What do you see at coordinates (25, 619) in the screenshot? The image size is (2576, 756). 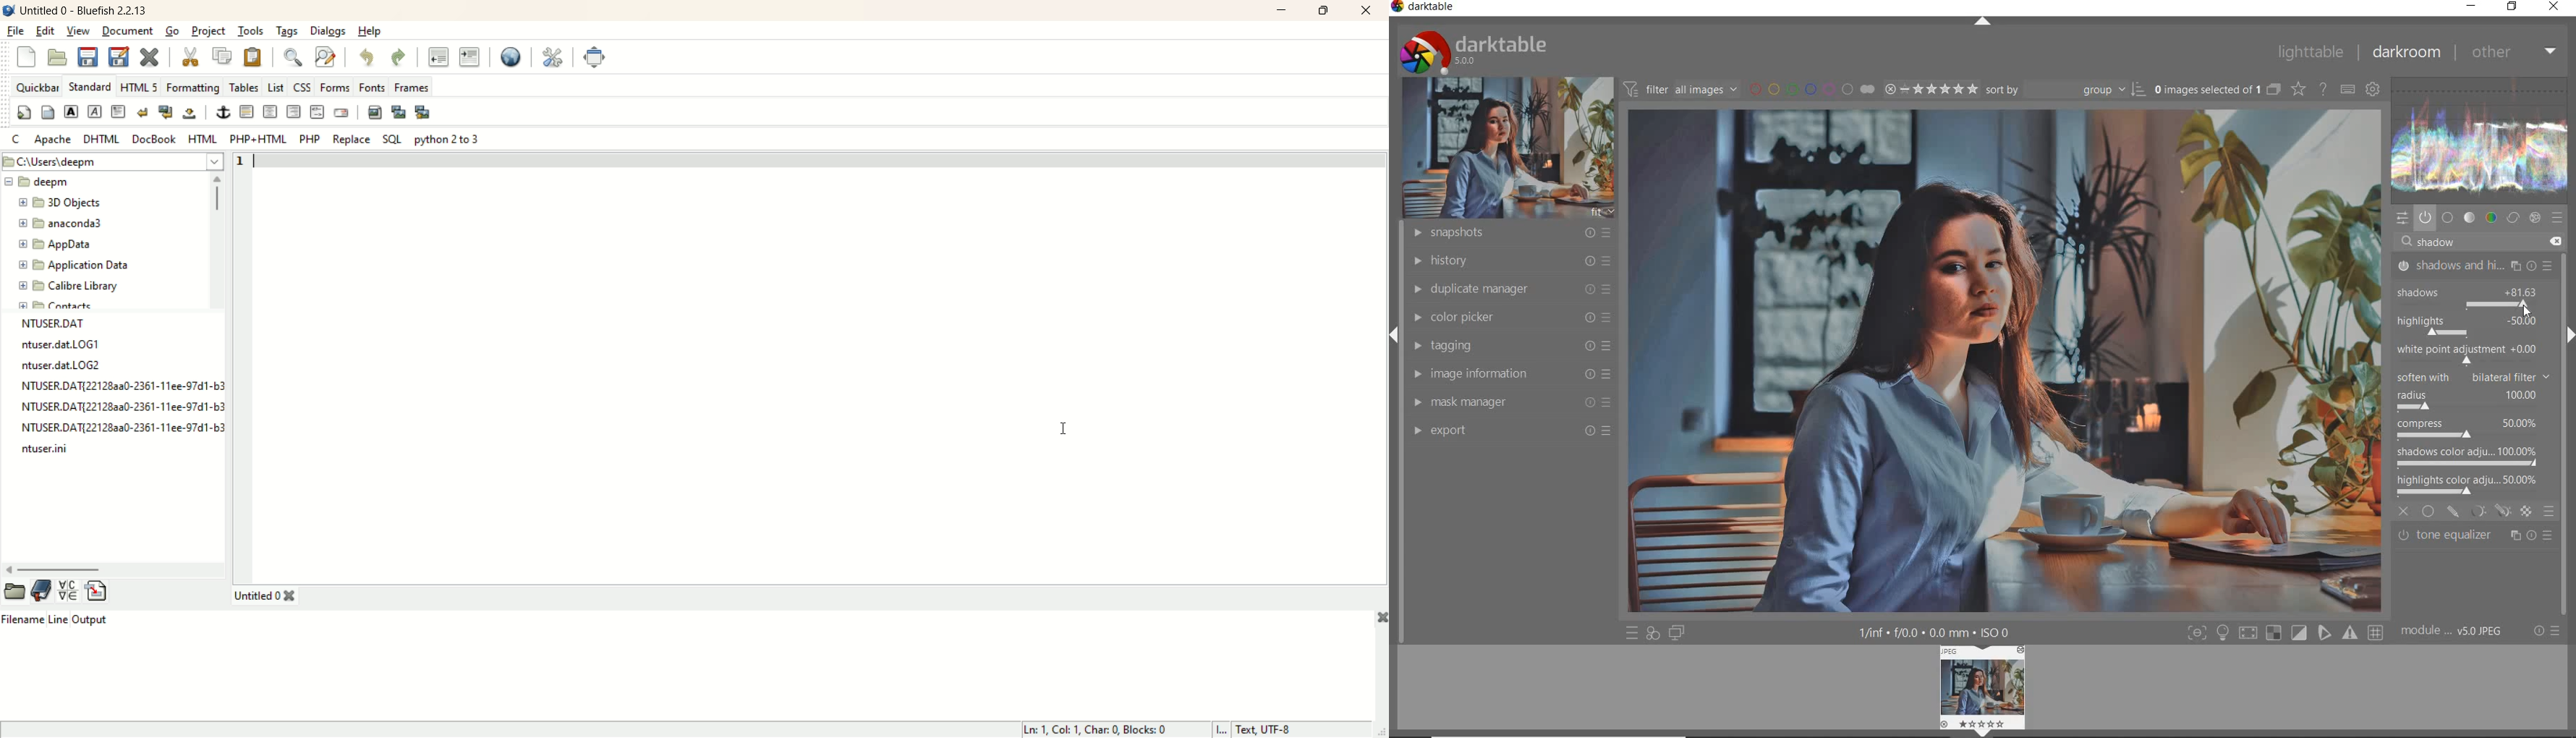 I see `filename` at bounding box center [25, 619].